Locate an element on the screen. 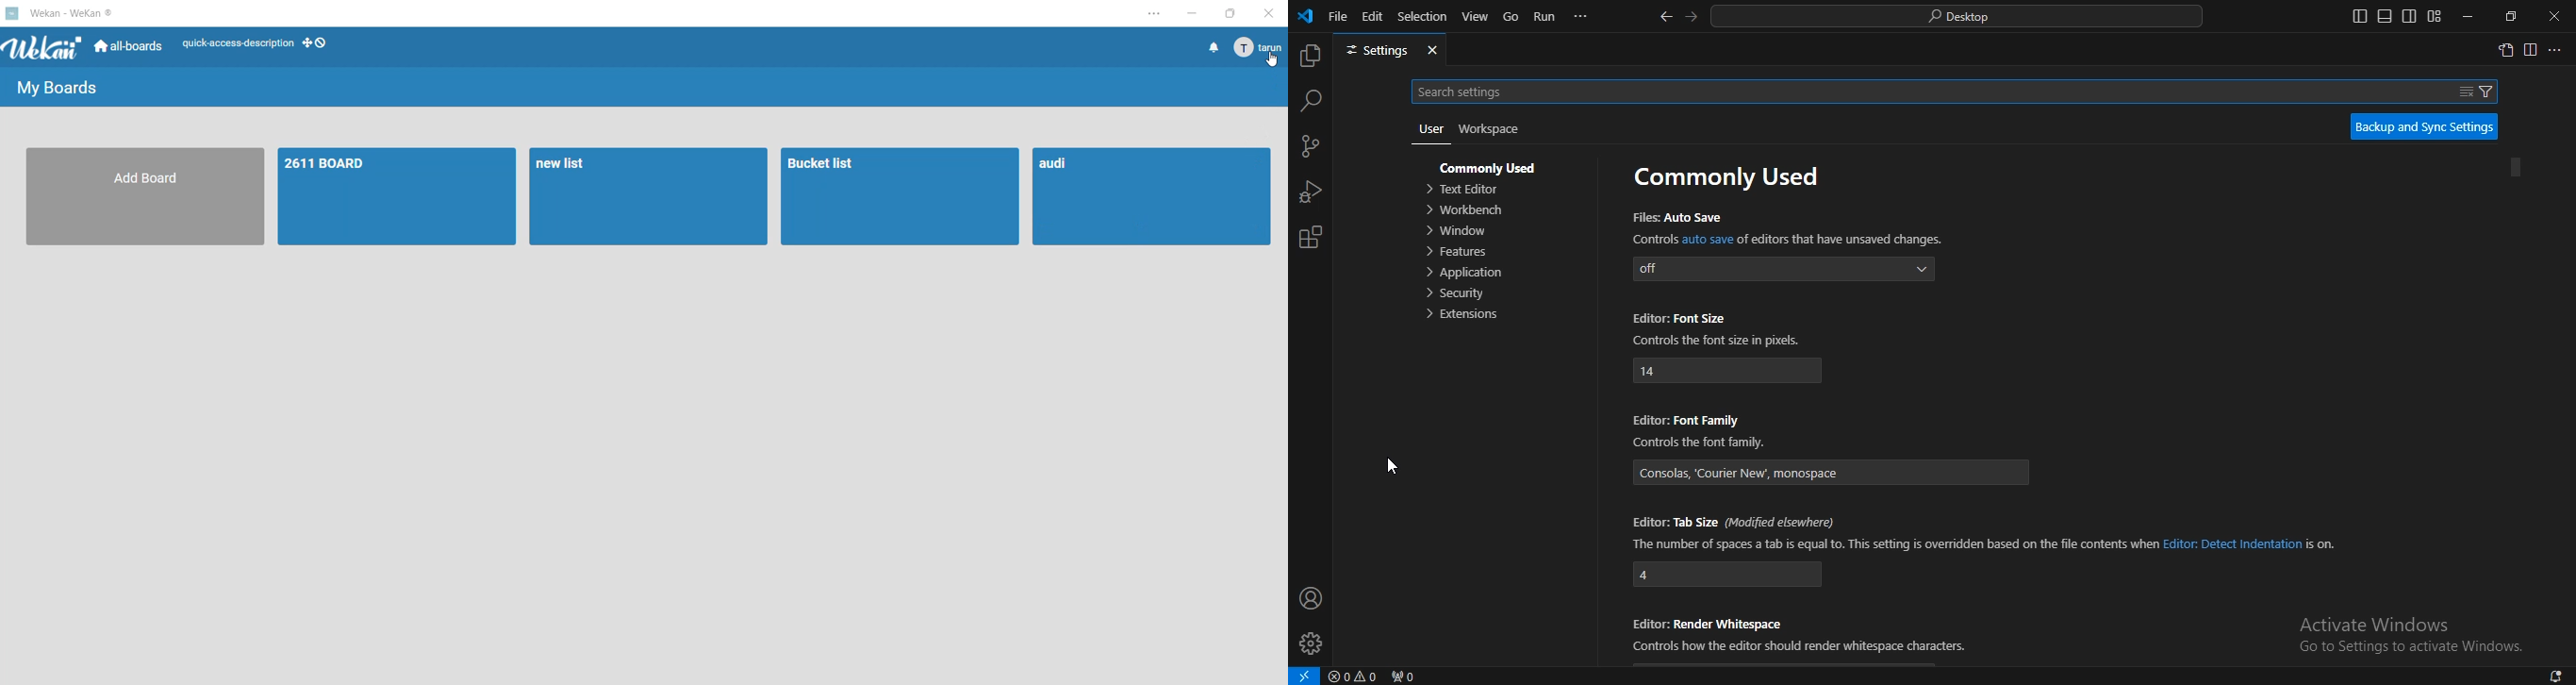 Image resolution: width=2576 pixels, height=700 pixels. extension is located at coordinates (1312, 237).